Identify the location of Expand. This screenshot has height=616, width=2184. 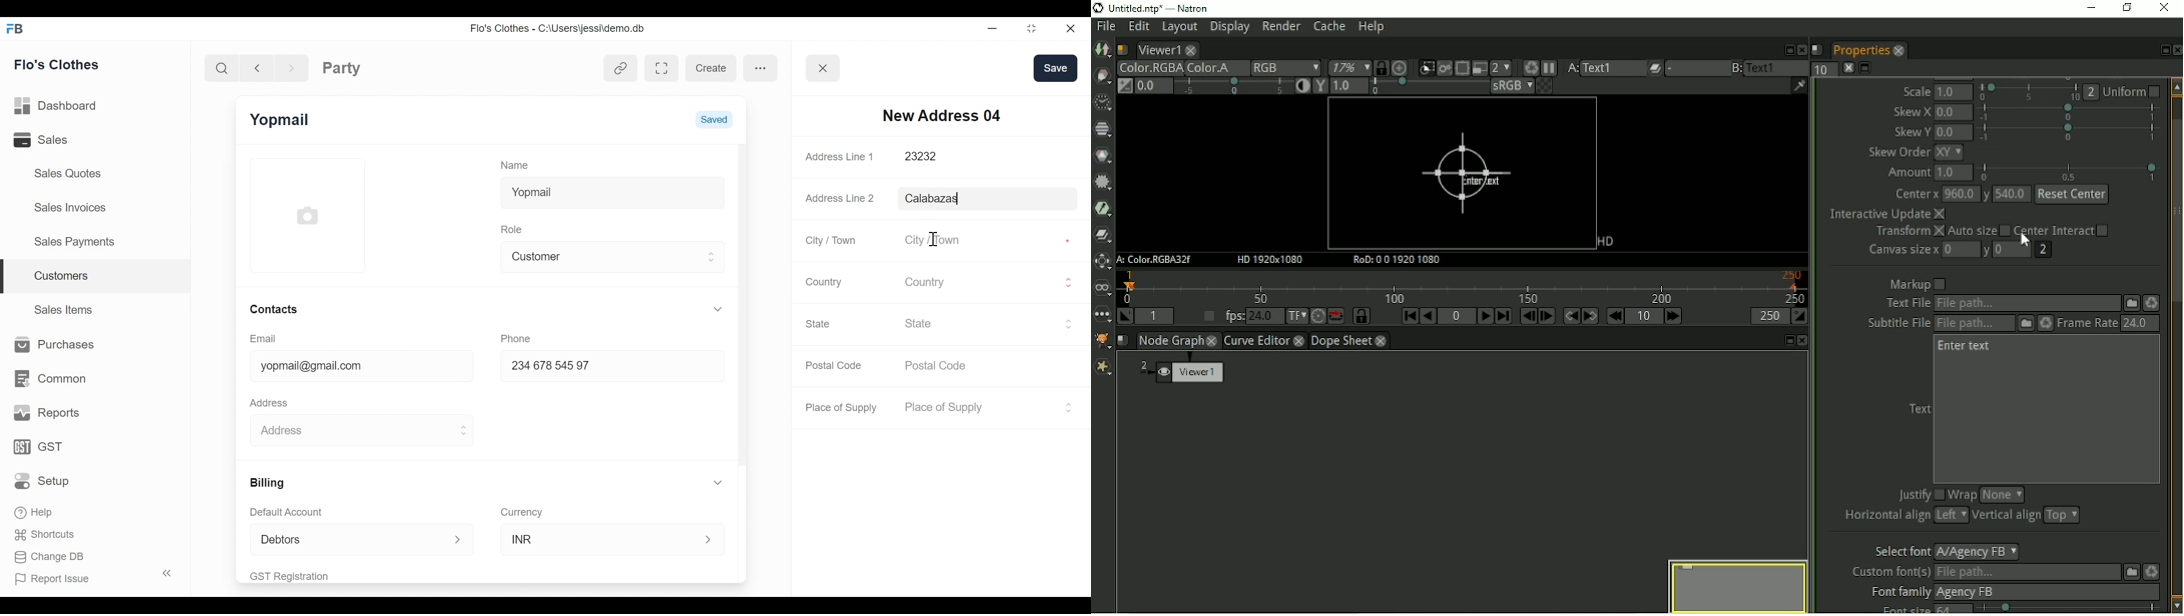
(713, 256).